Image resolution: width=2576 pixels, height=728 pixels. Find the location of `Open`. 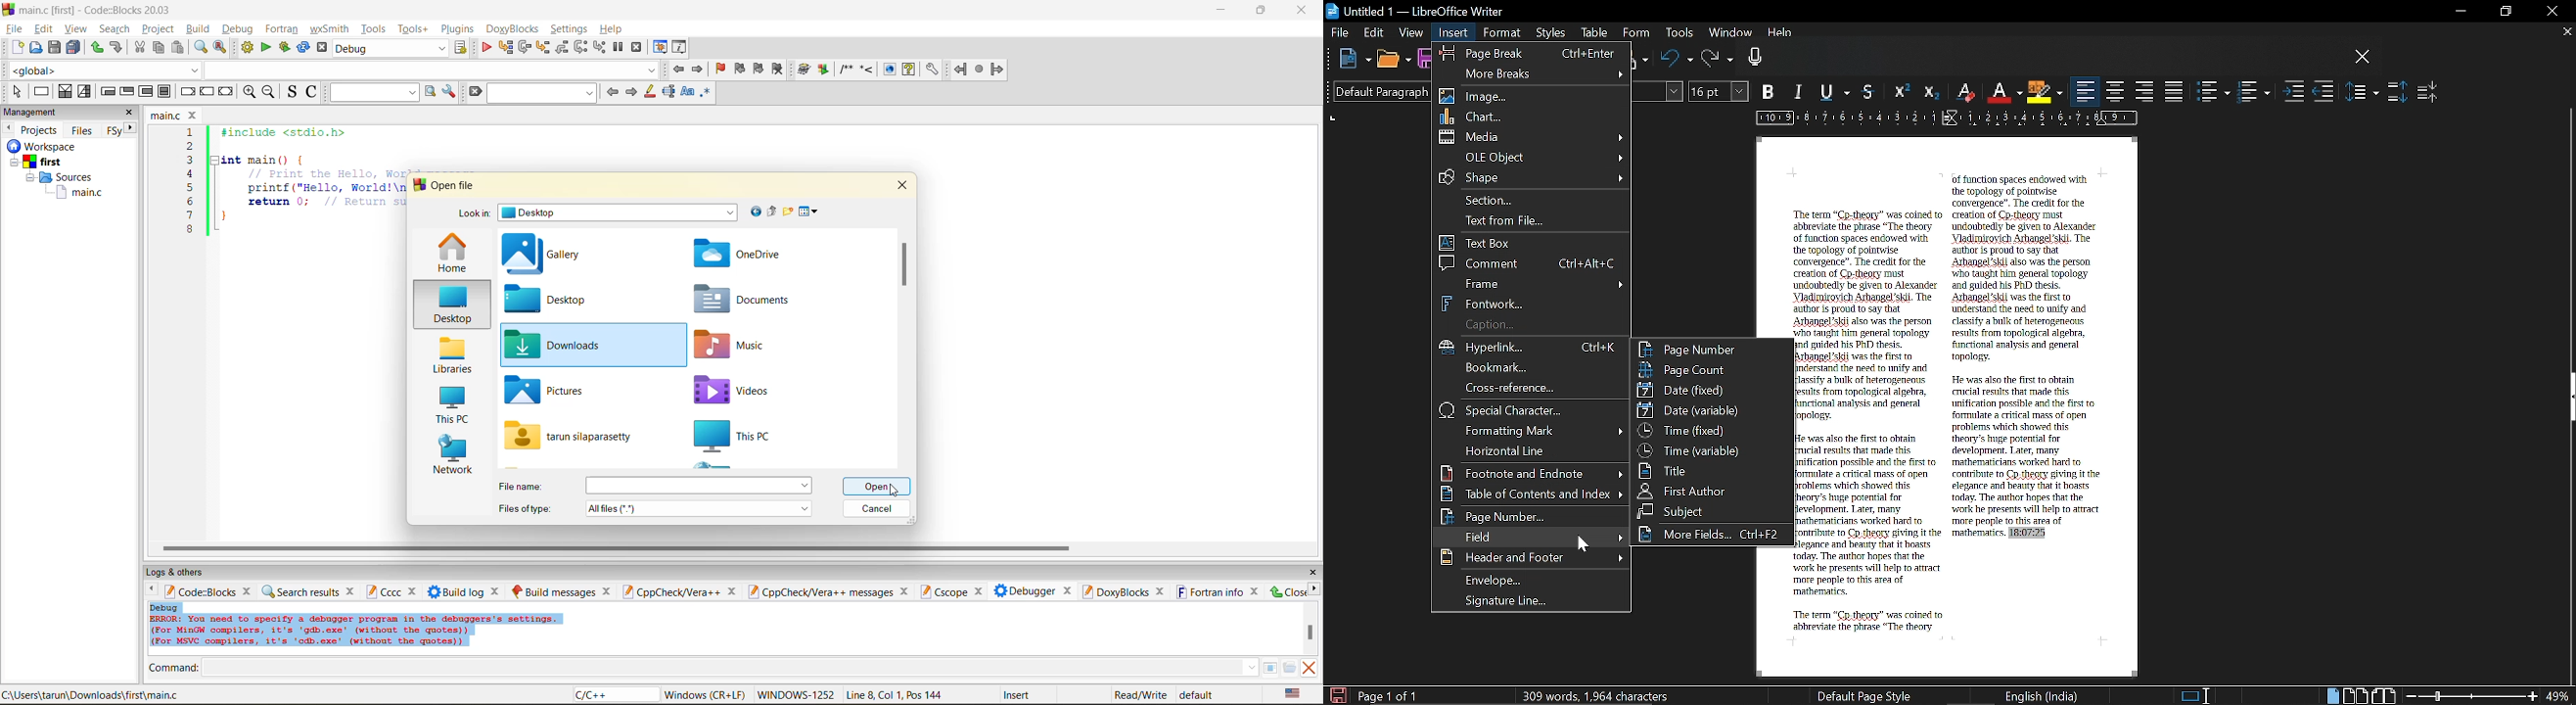

Open is located at coordinates (1393, 61).